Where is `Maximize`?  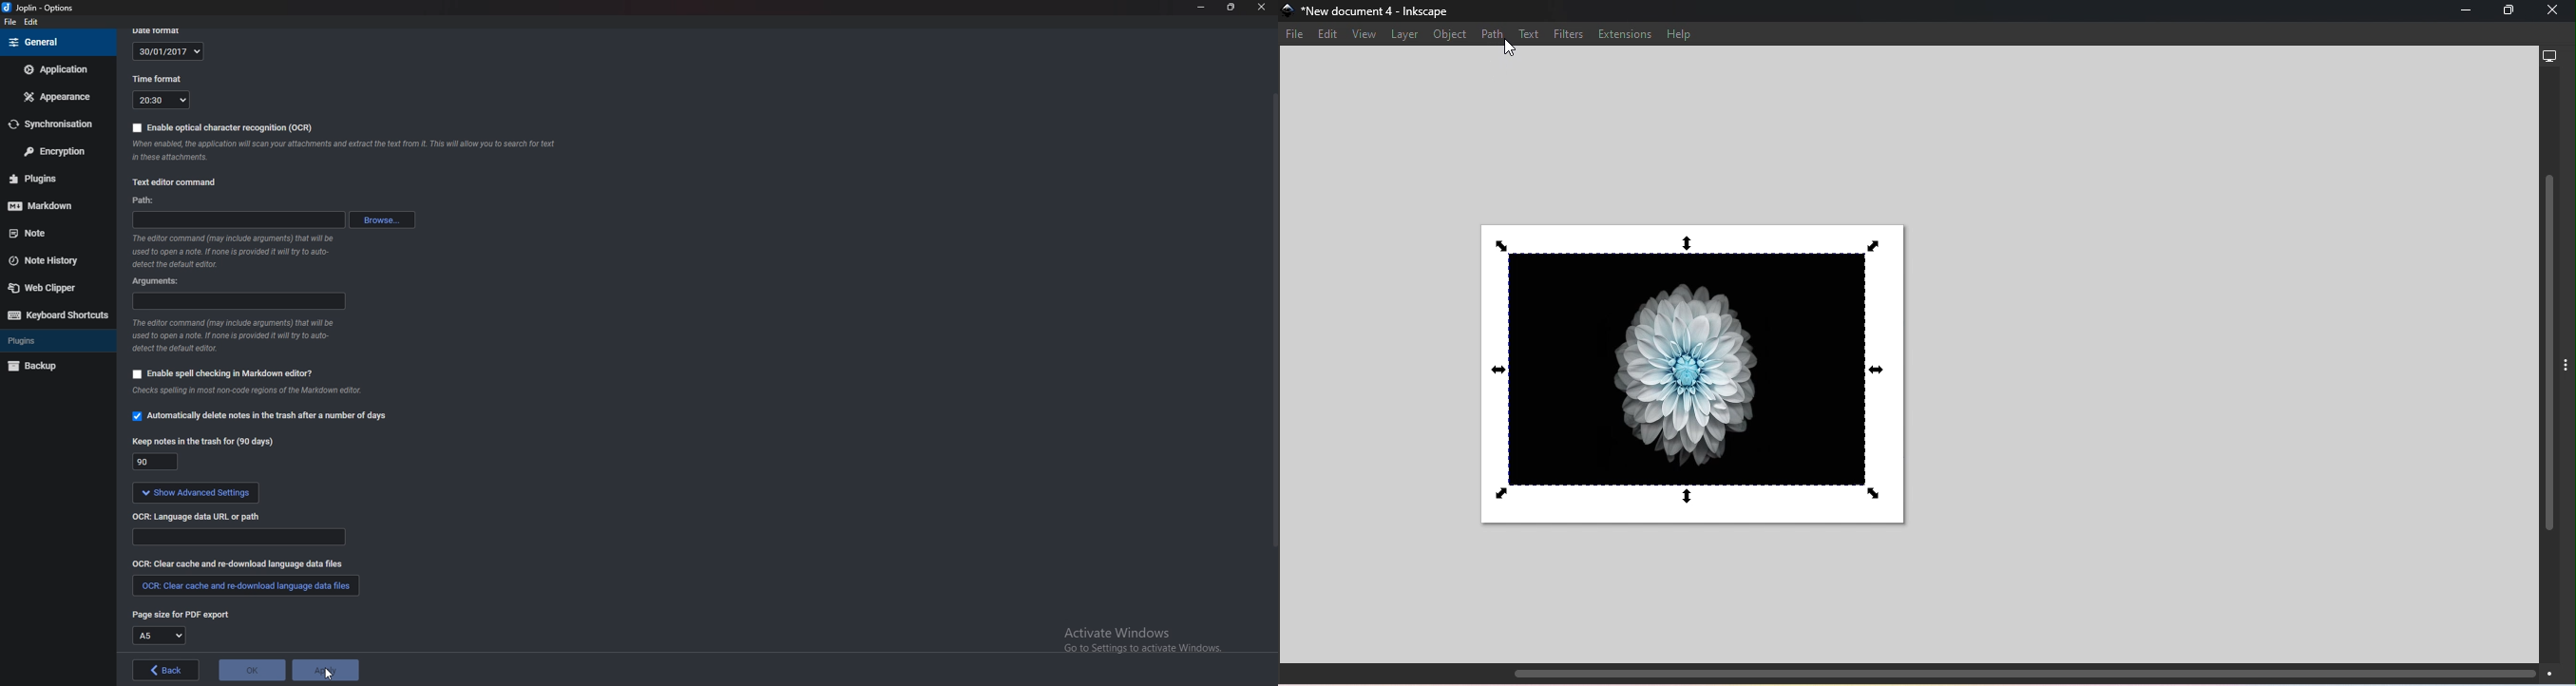 Maximize is located at coordinates (2506, 13).